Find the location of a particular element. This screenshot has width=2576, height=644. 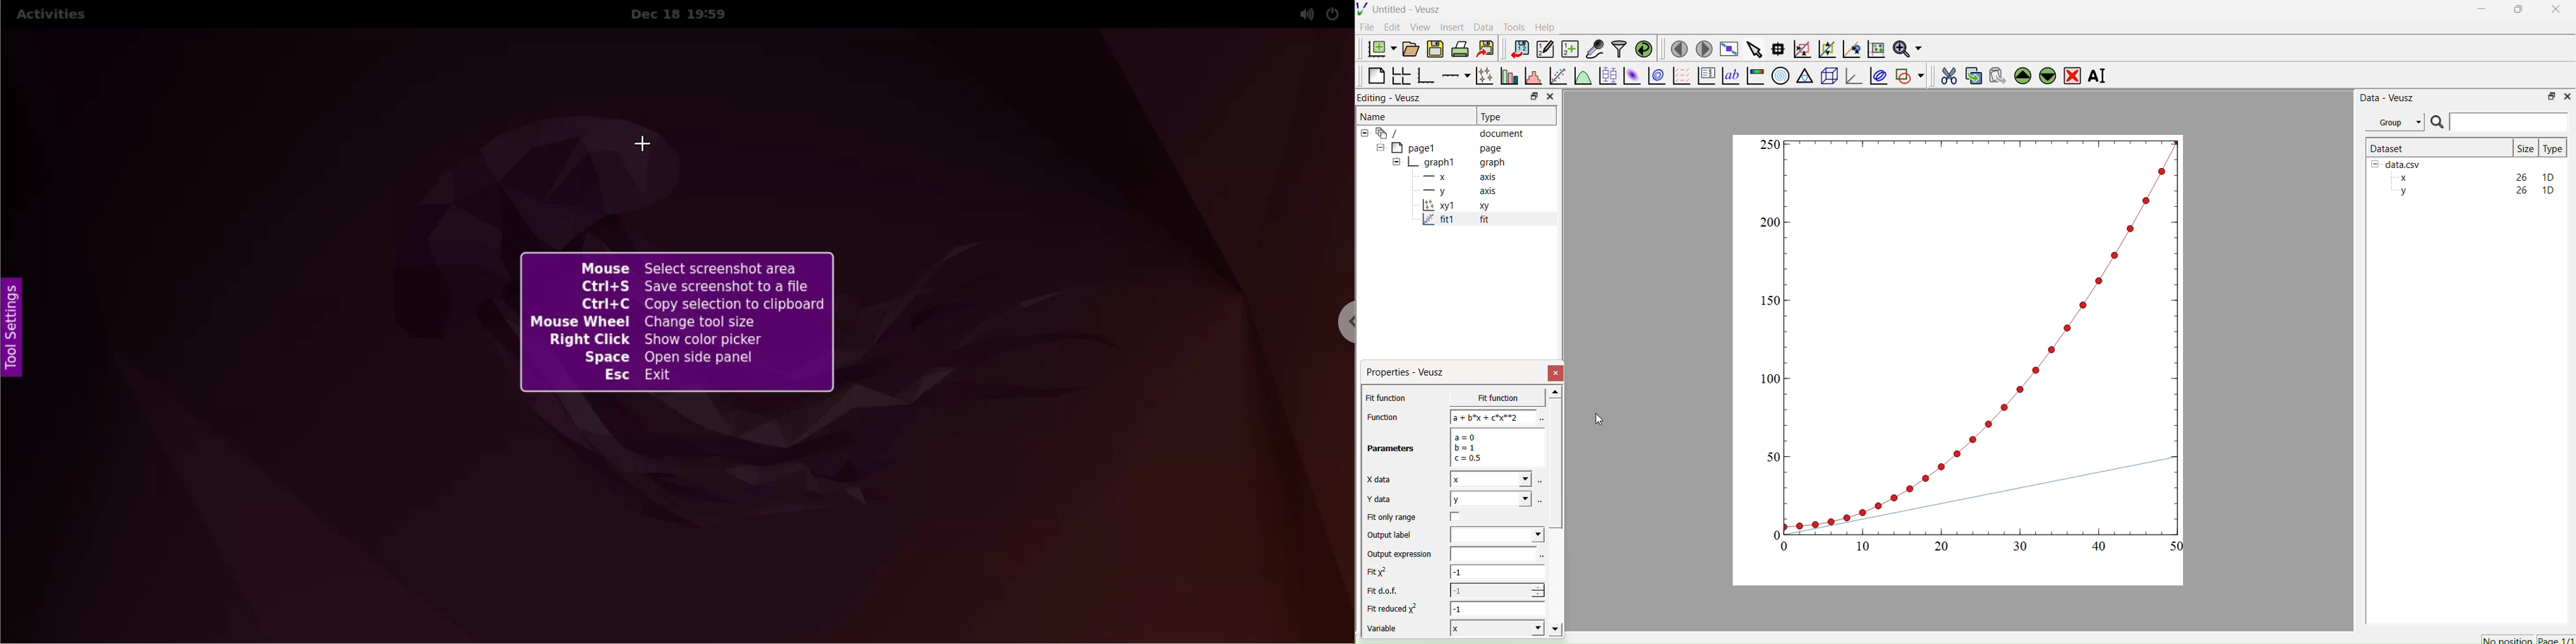

Read data points is located at coordinates (1777, 47).